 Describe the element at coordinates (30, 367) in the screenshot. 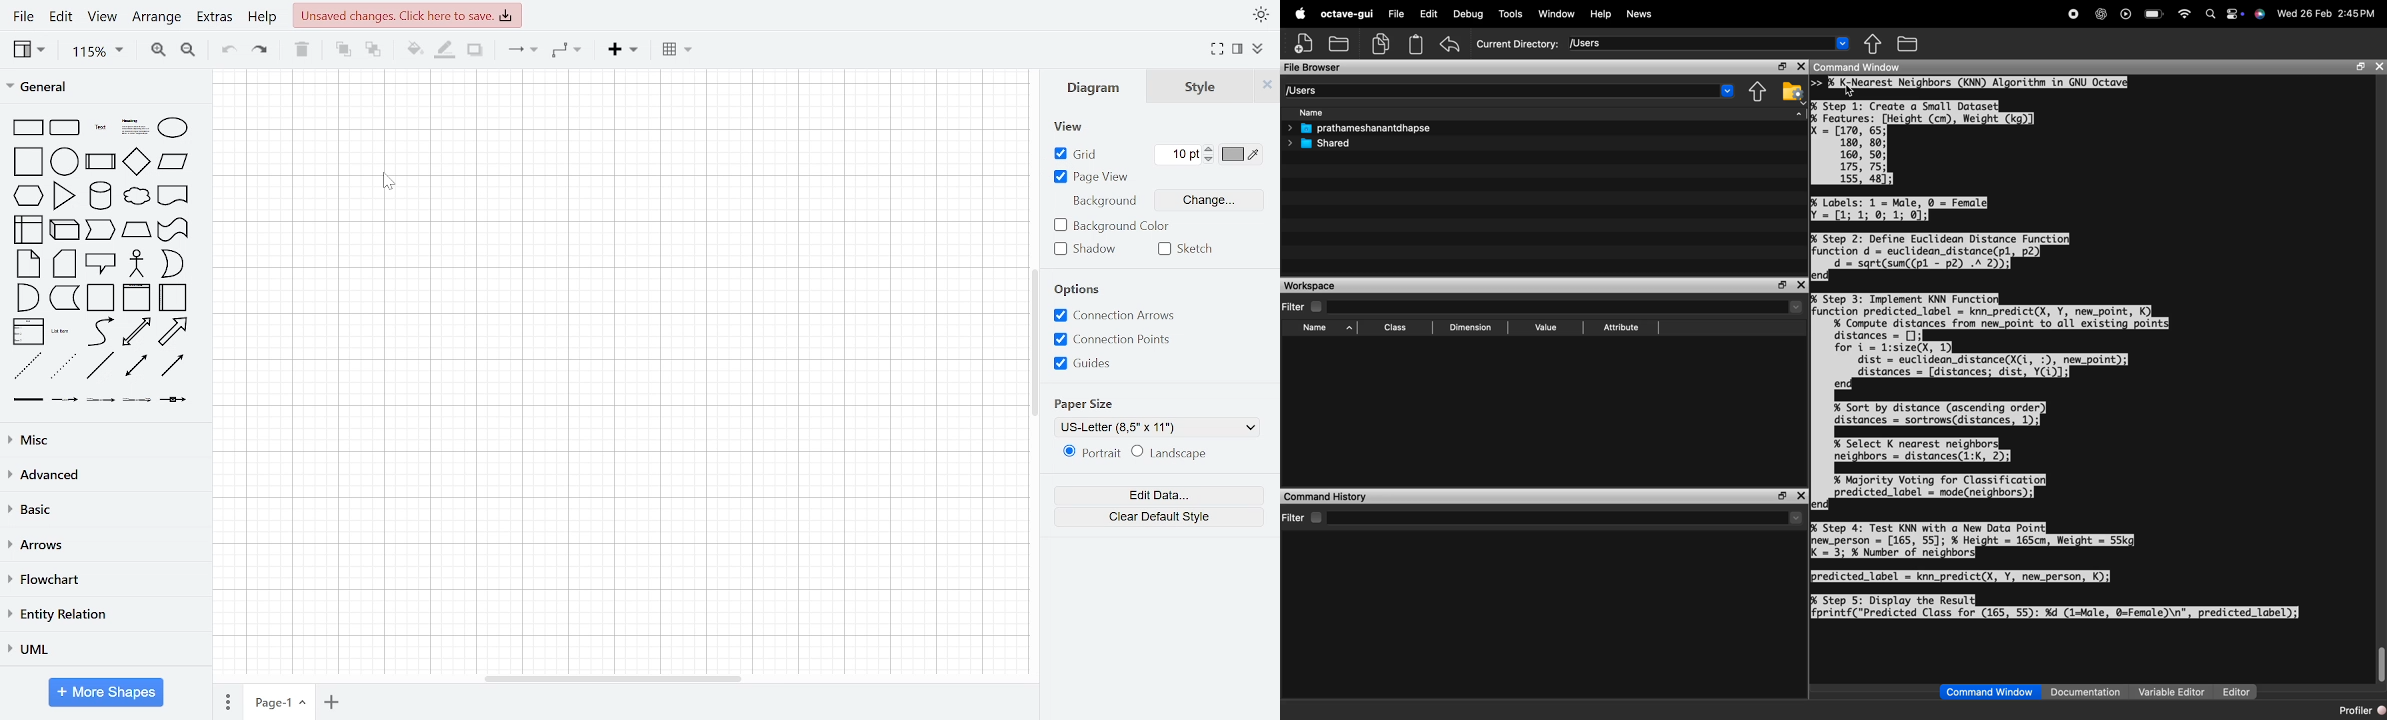

I see `dashed line` at that location.